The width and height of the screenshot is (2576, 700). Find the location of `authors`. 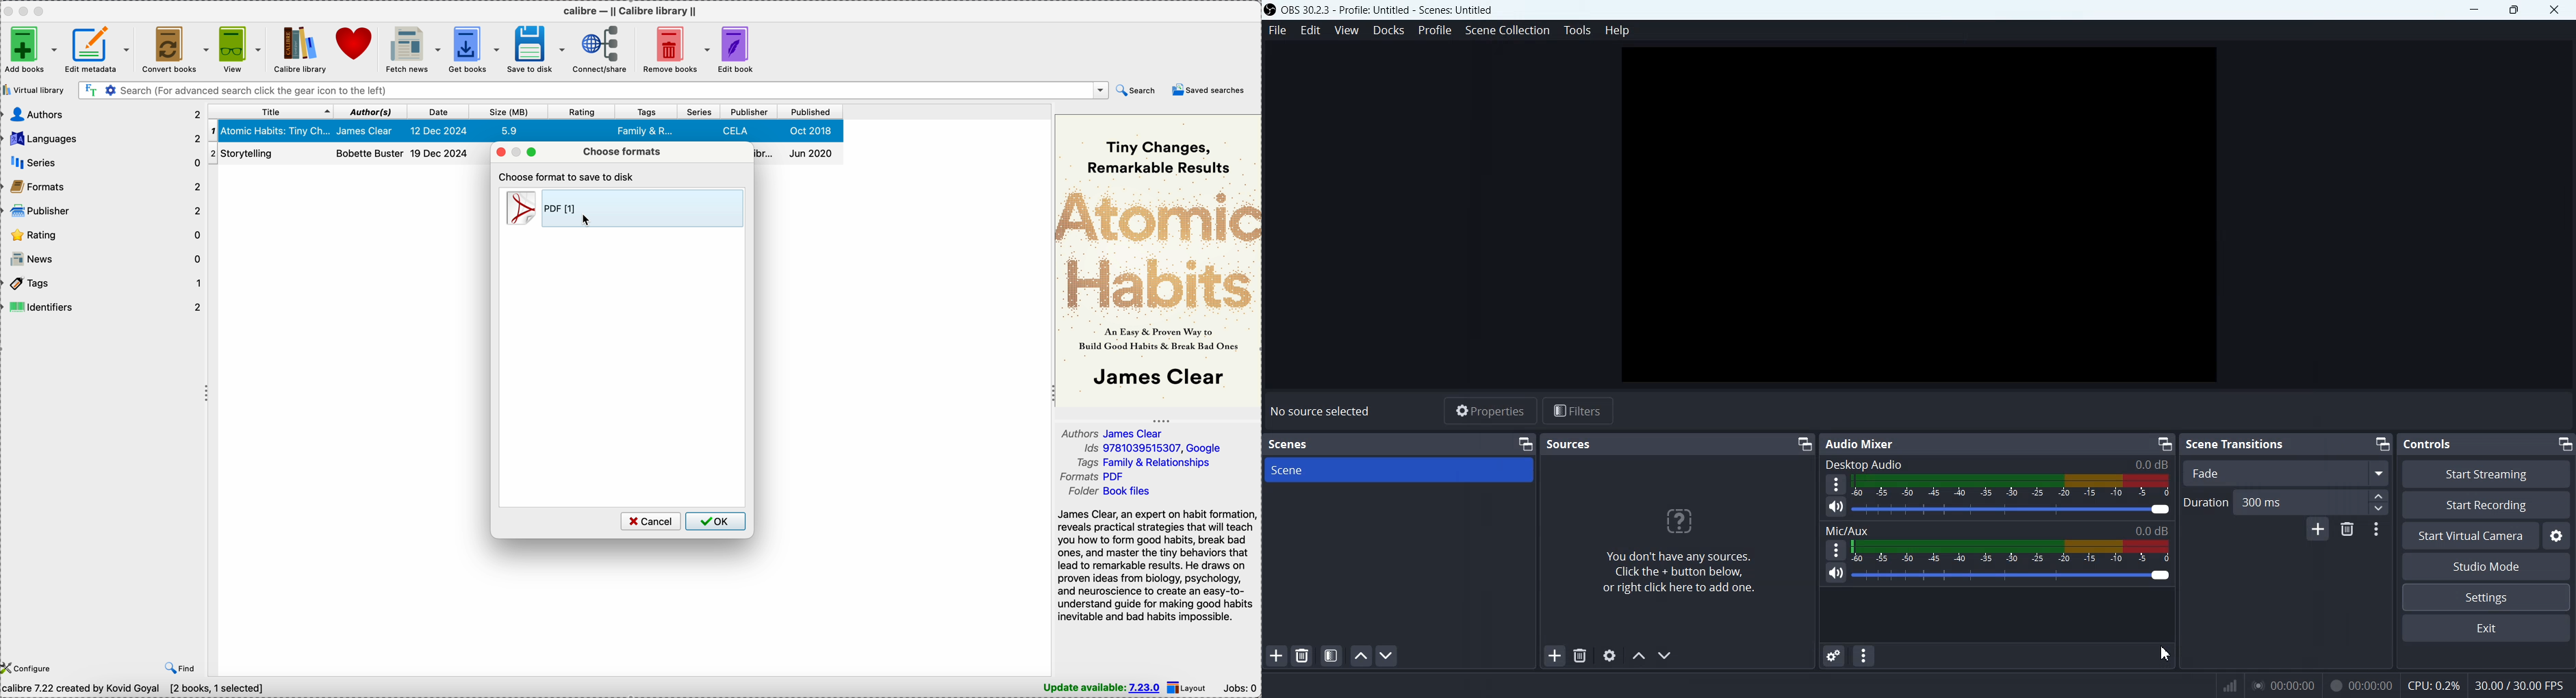

authors is located at coordinates (103, 113).